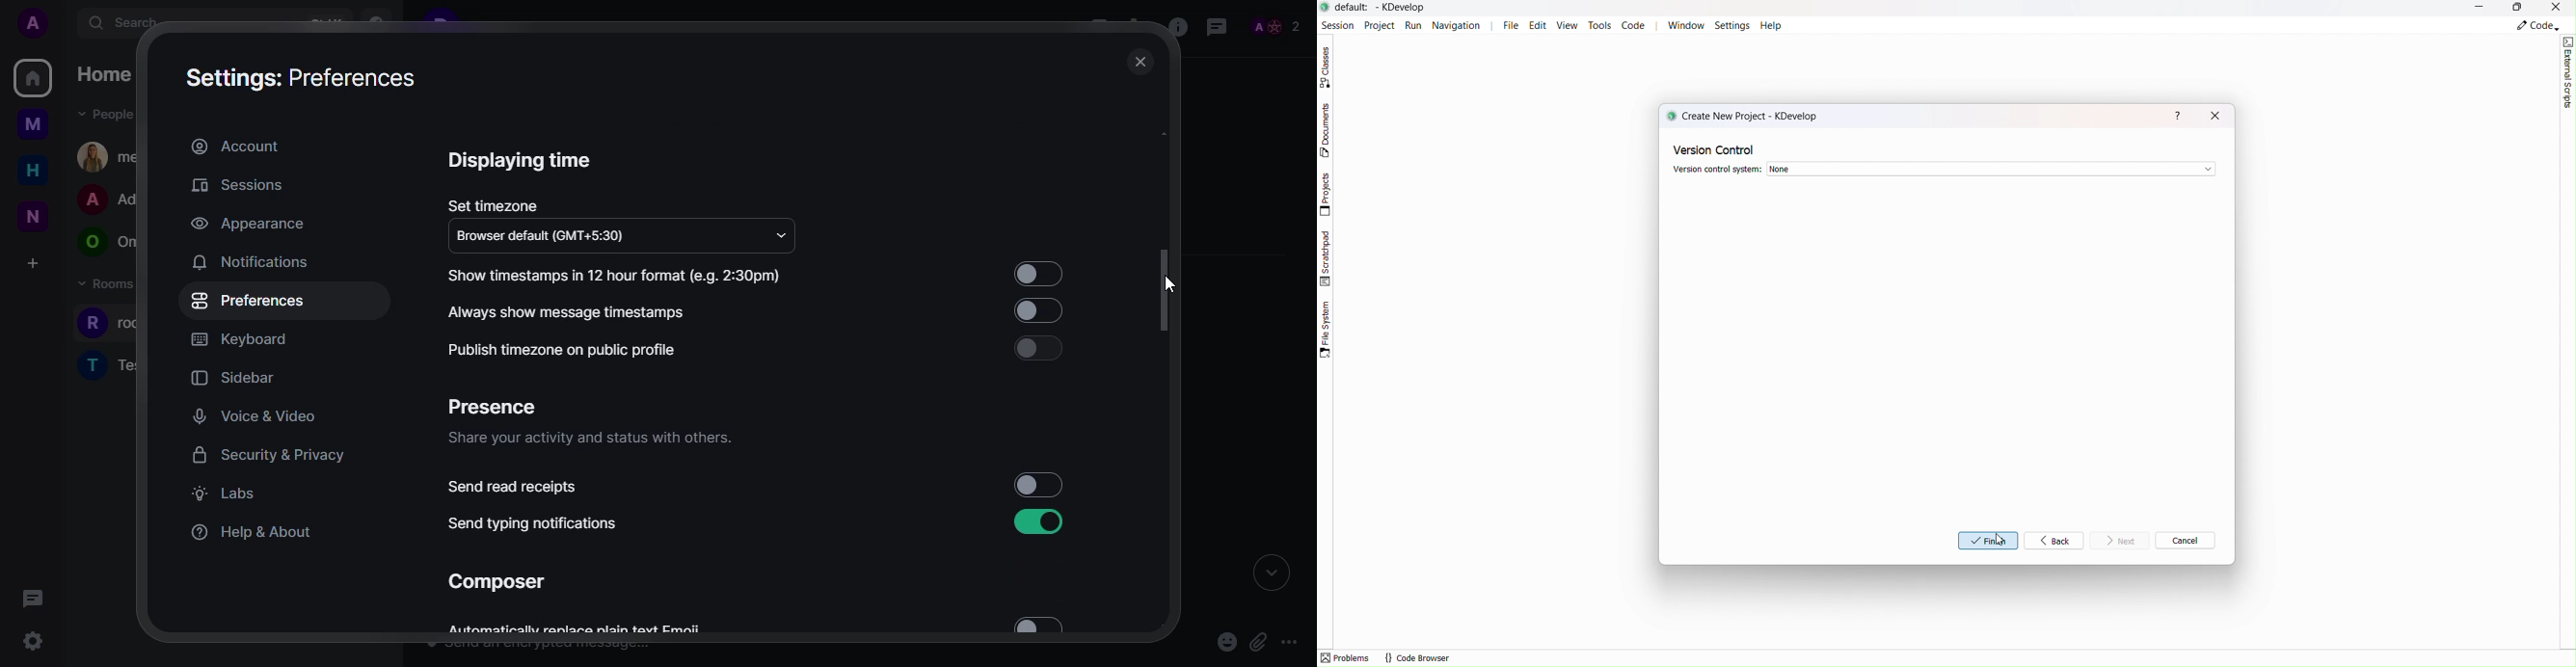  Describe the element at coordinates (109, 74) in the screenshot. I see `home` at that location.